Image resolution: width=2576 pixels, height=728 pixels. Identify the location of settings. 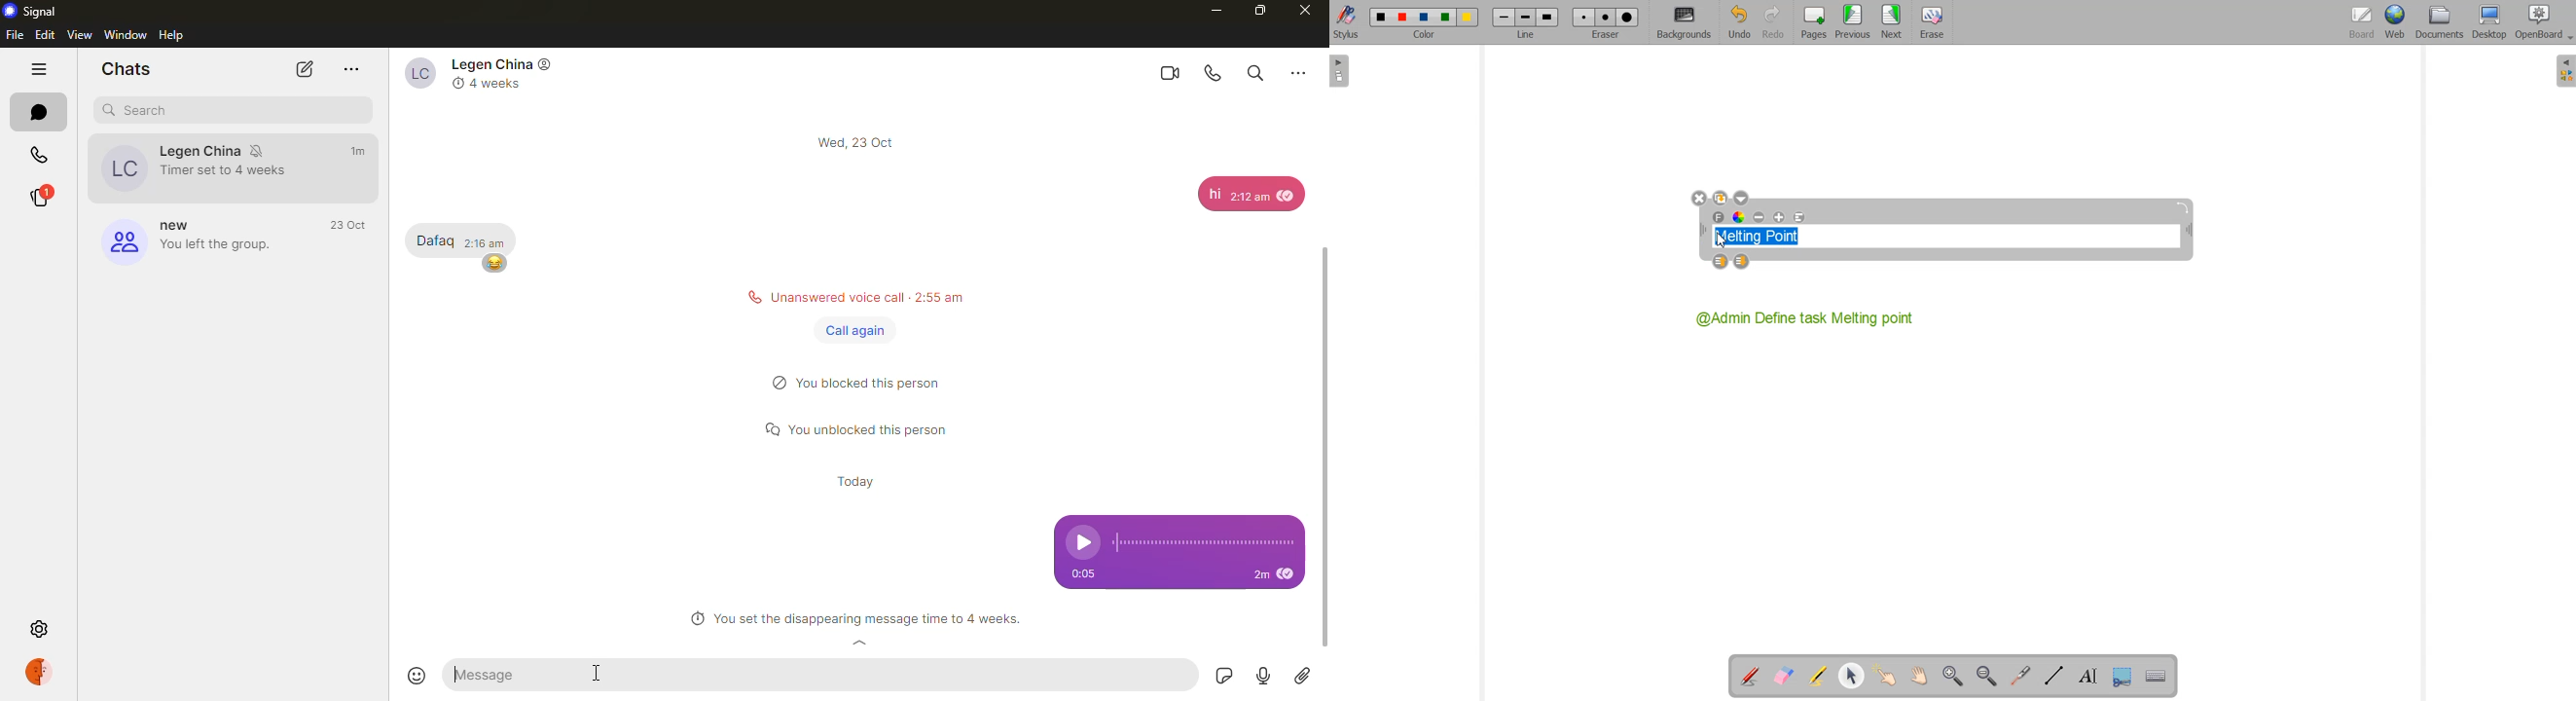
(42, 630).